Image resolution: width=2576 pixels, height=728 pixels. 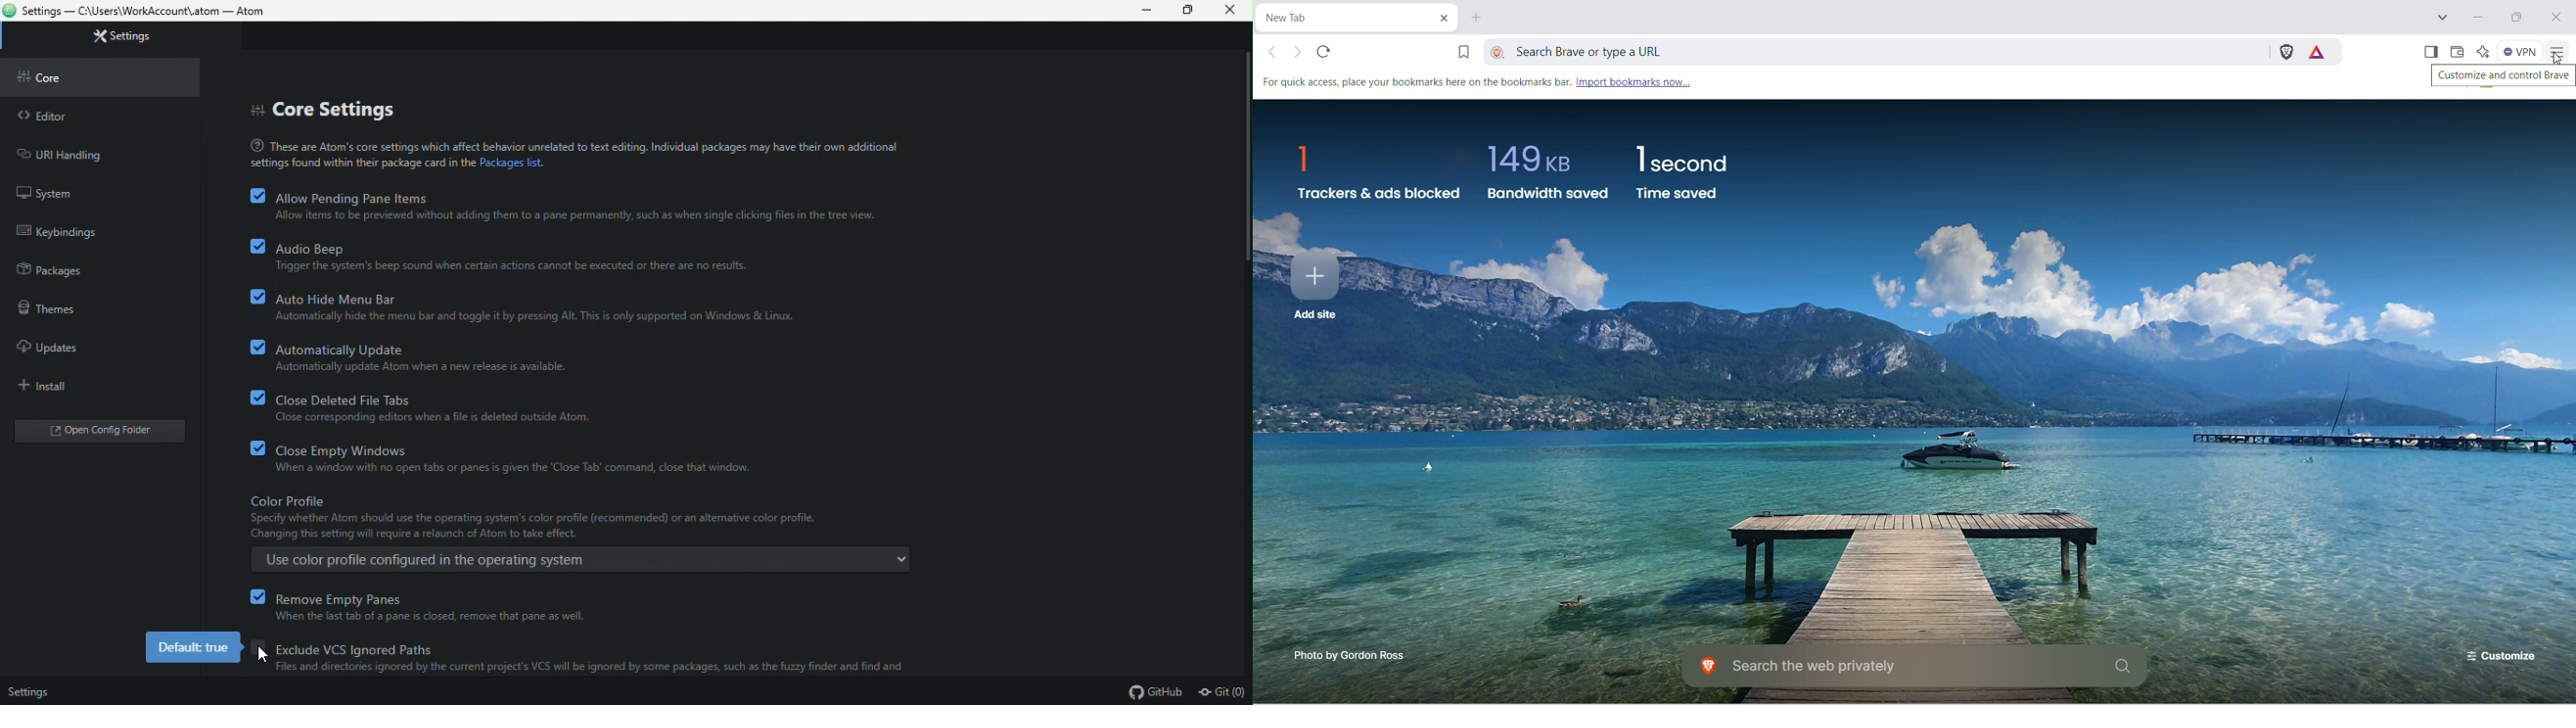 What do you see at coordinates (2319, 51) in the screenshot?
I see `rewards` at bounding box center [2319, 51].